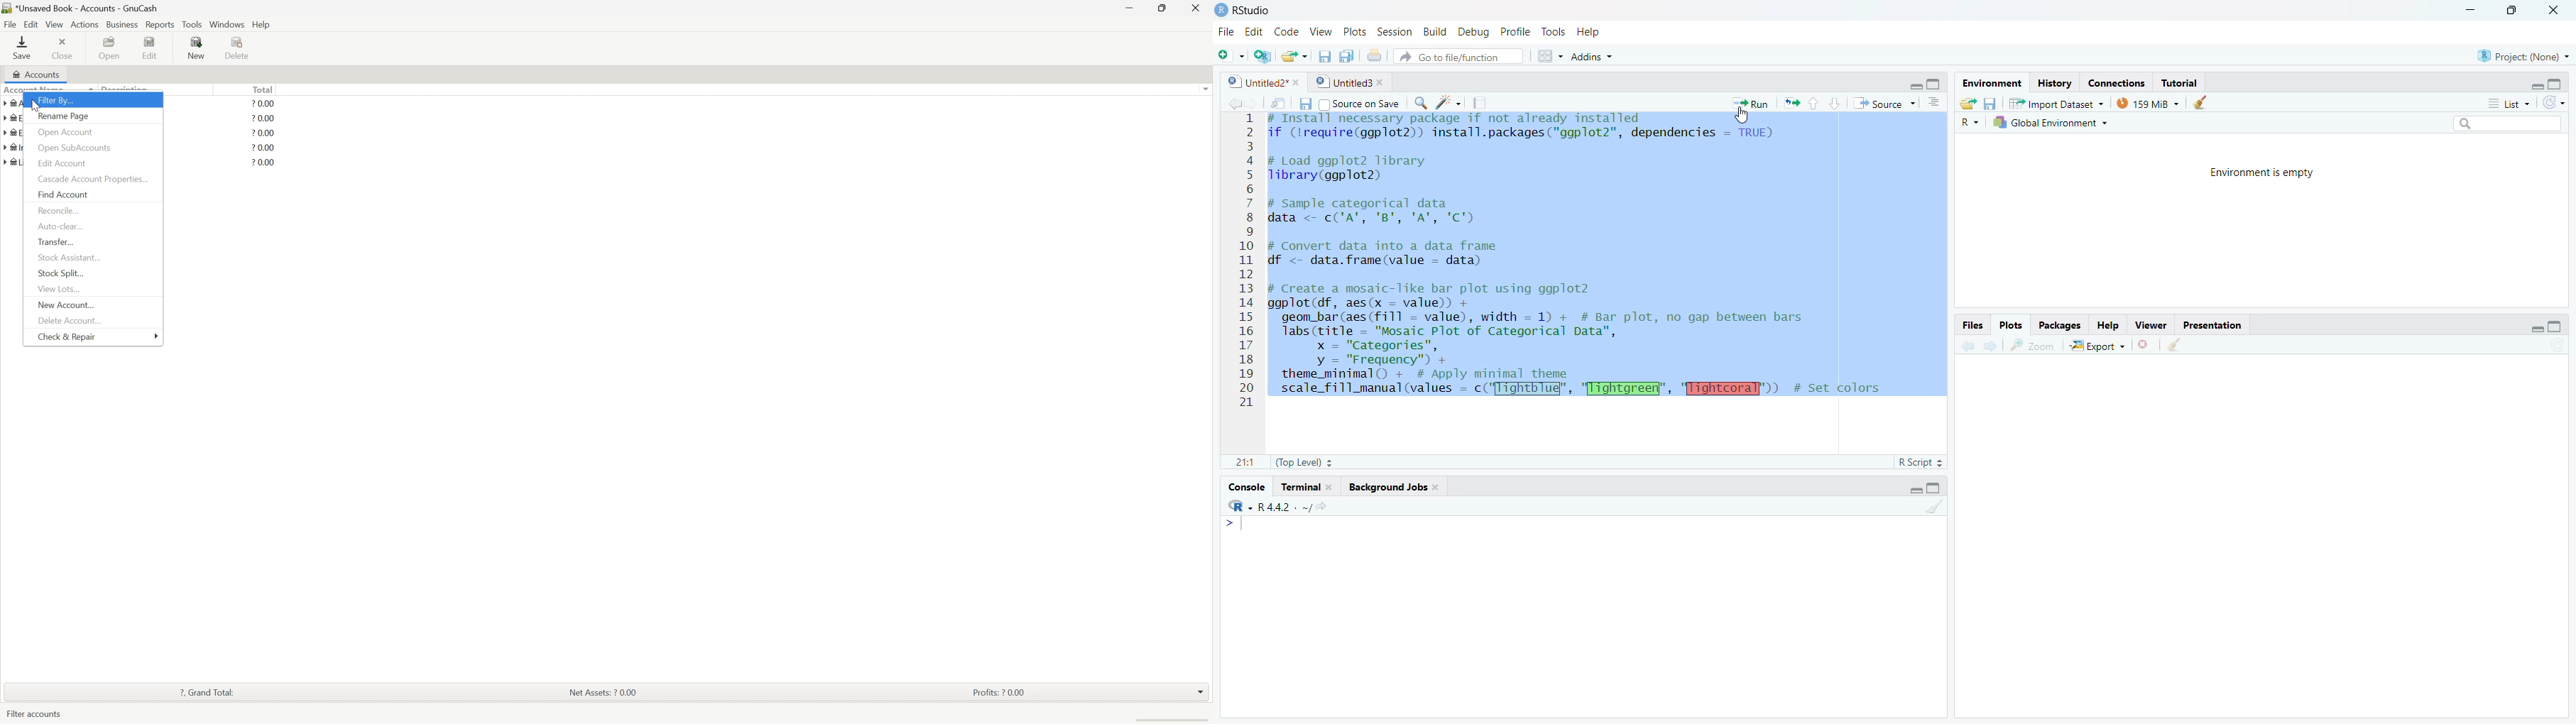  What do you see at coordinates (1813, 104) in the screenshot?
I see `Up` at bounding box center [1813, 104].